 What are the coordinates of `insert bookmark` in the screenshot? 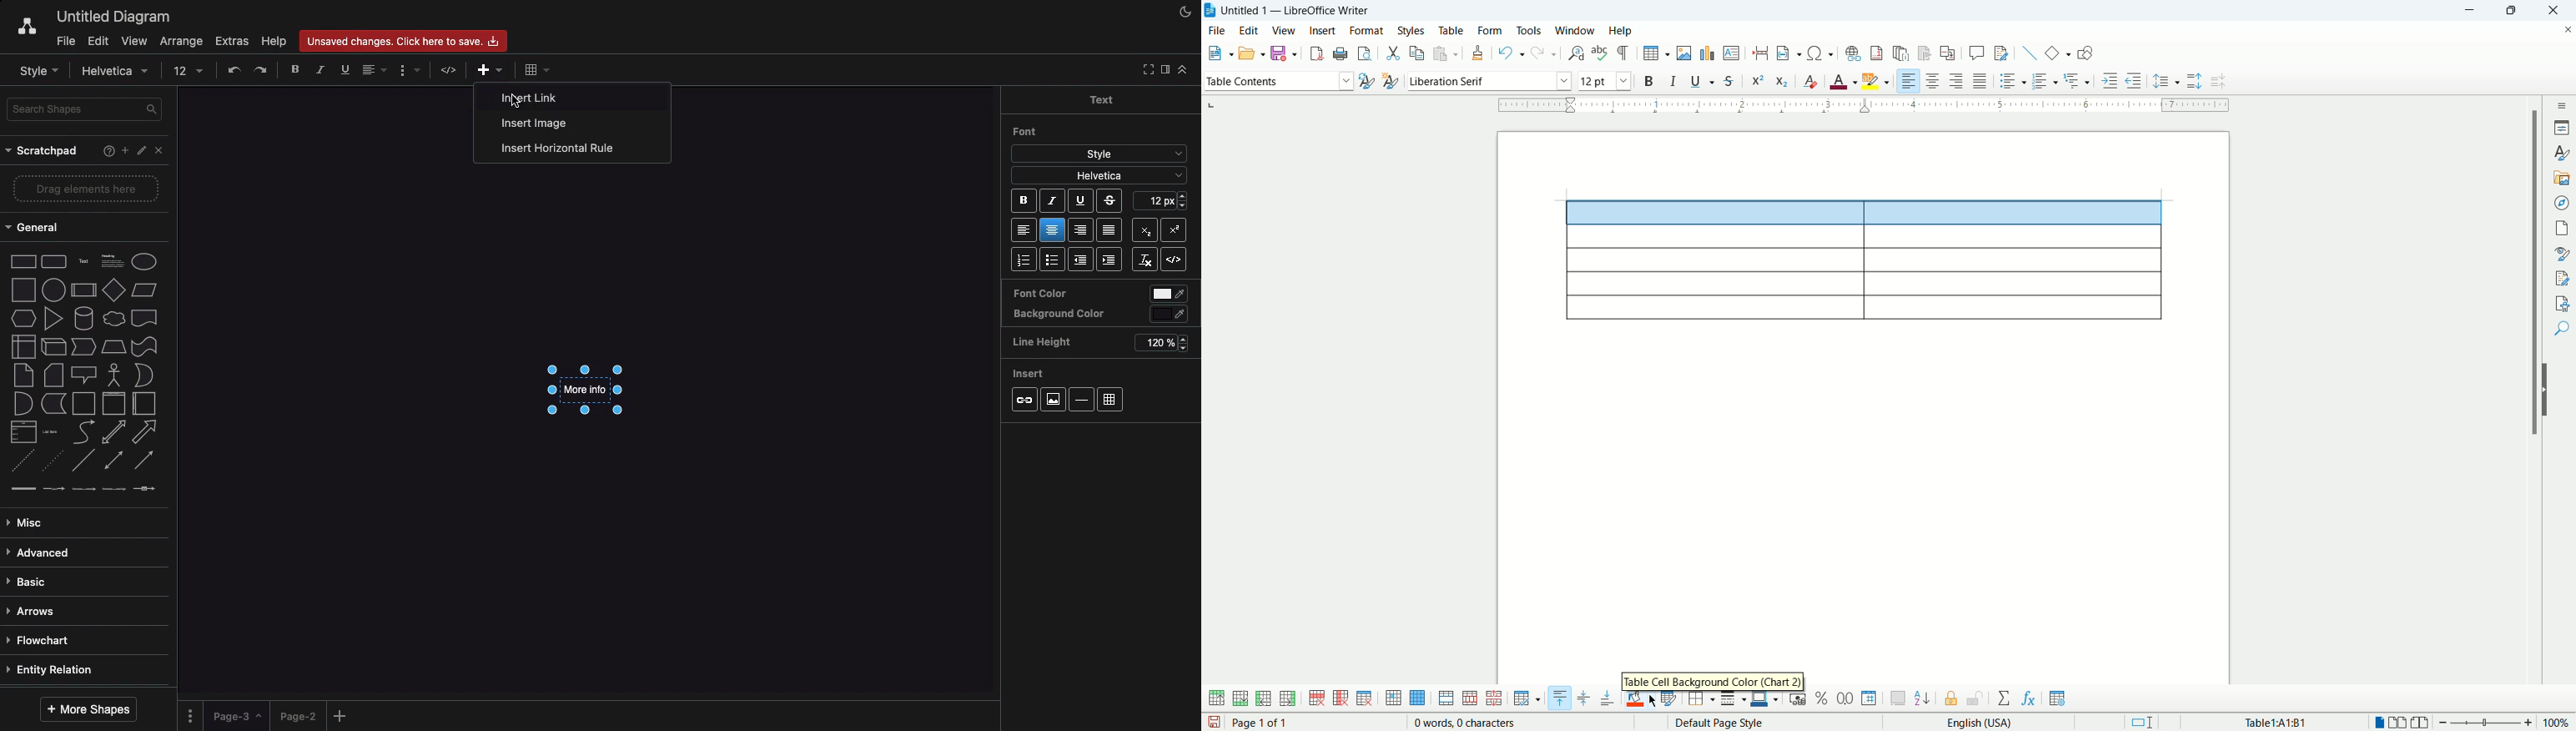 It's located at (1926, 54).